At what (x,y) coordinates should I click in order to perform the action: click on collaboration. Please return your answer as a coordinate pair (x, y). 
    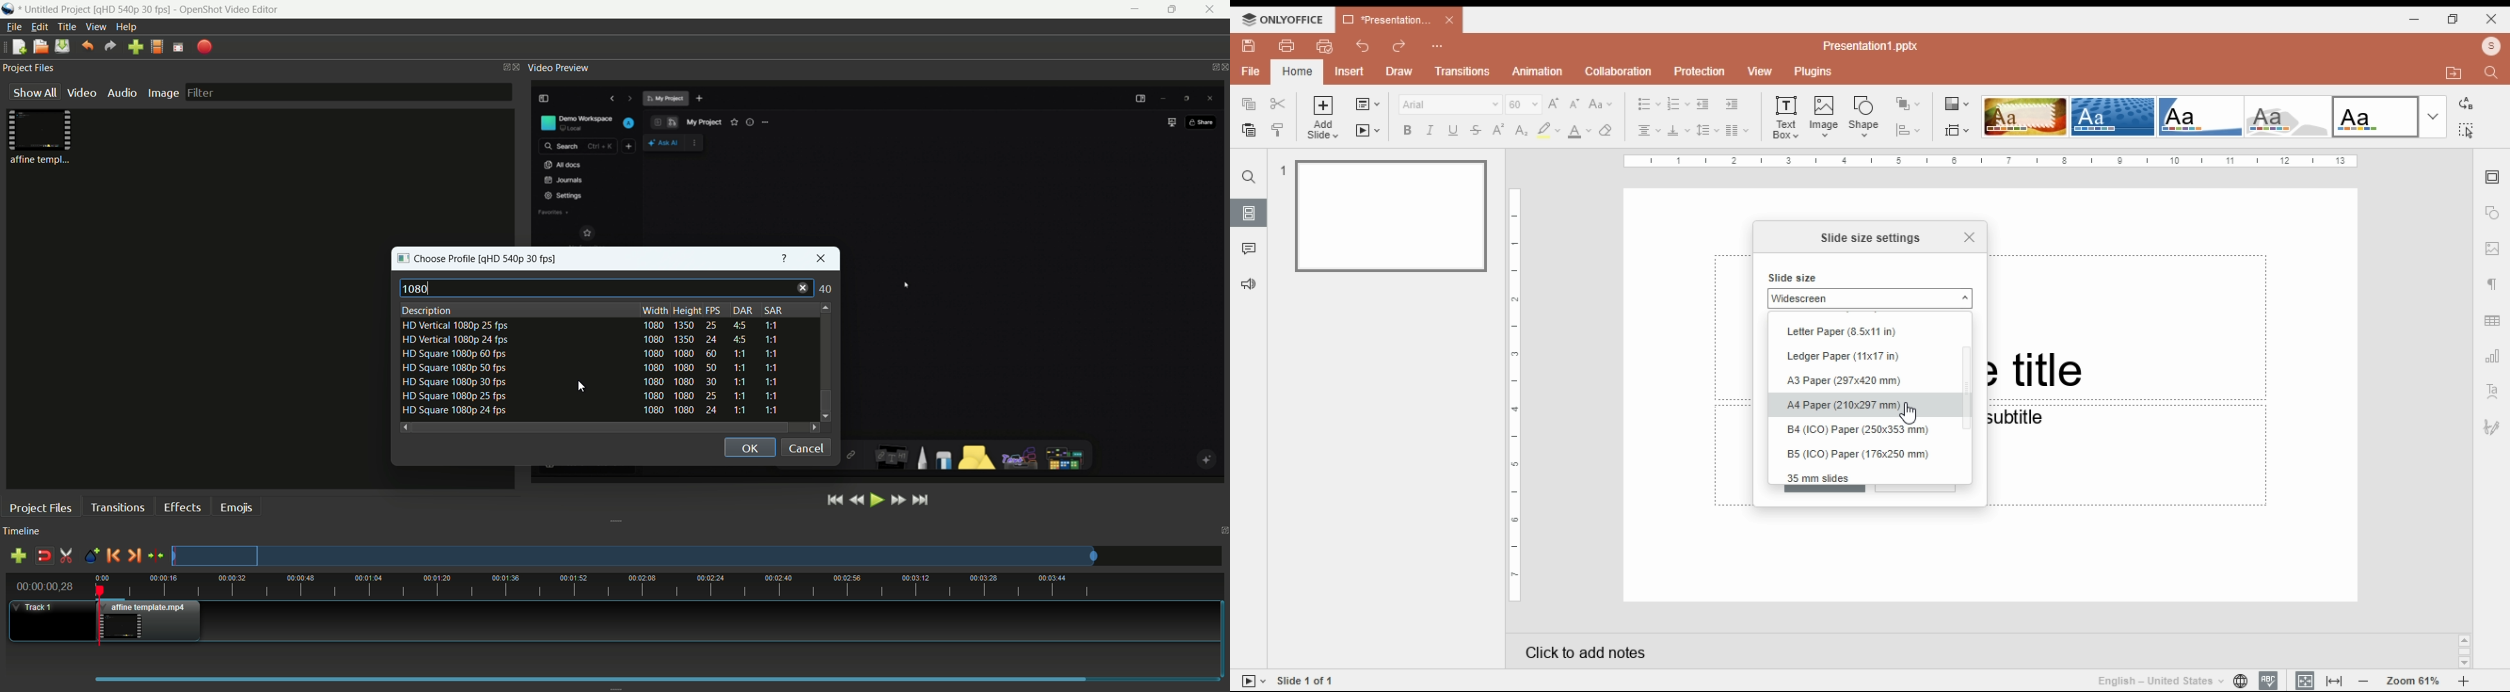
    Looking at the image, I should click on (1618, 71).